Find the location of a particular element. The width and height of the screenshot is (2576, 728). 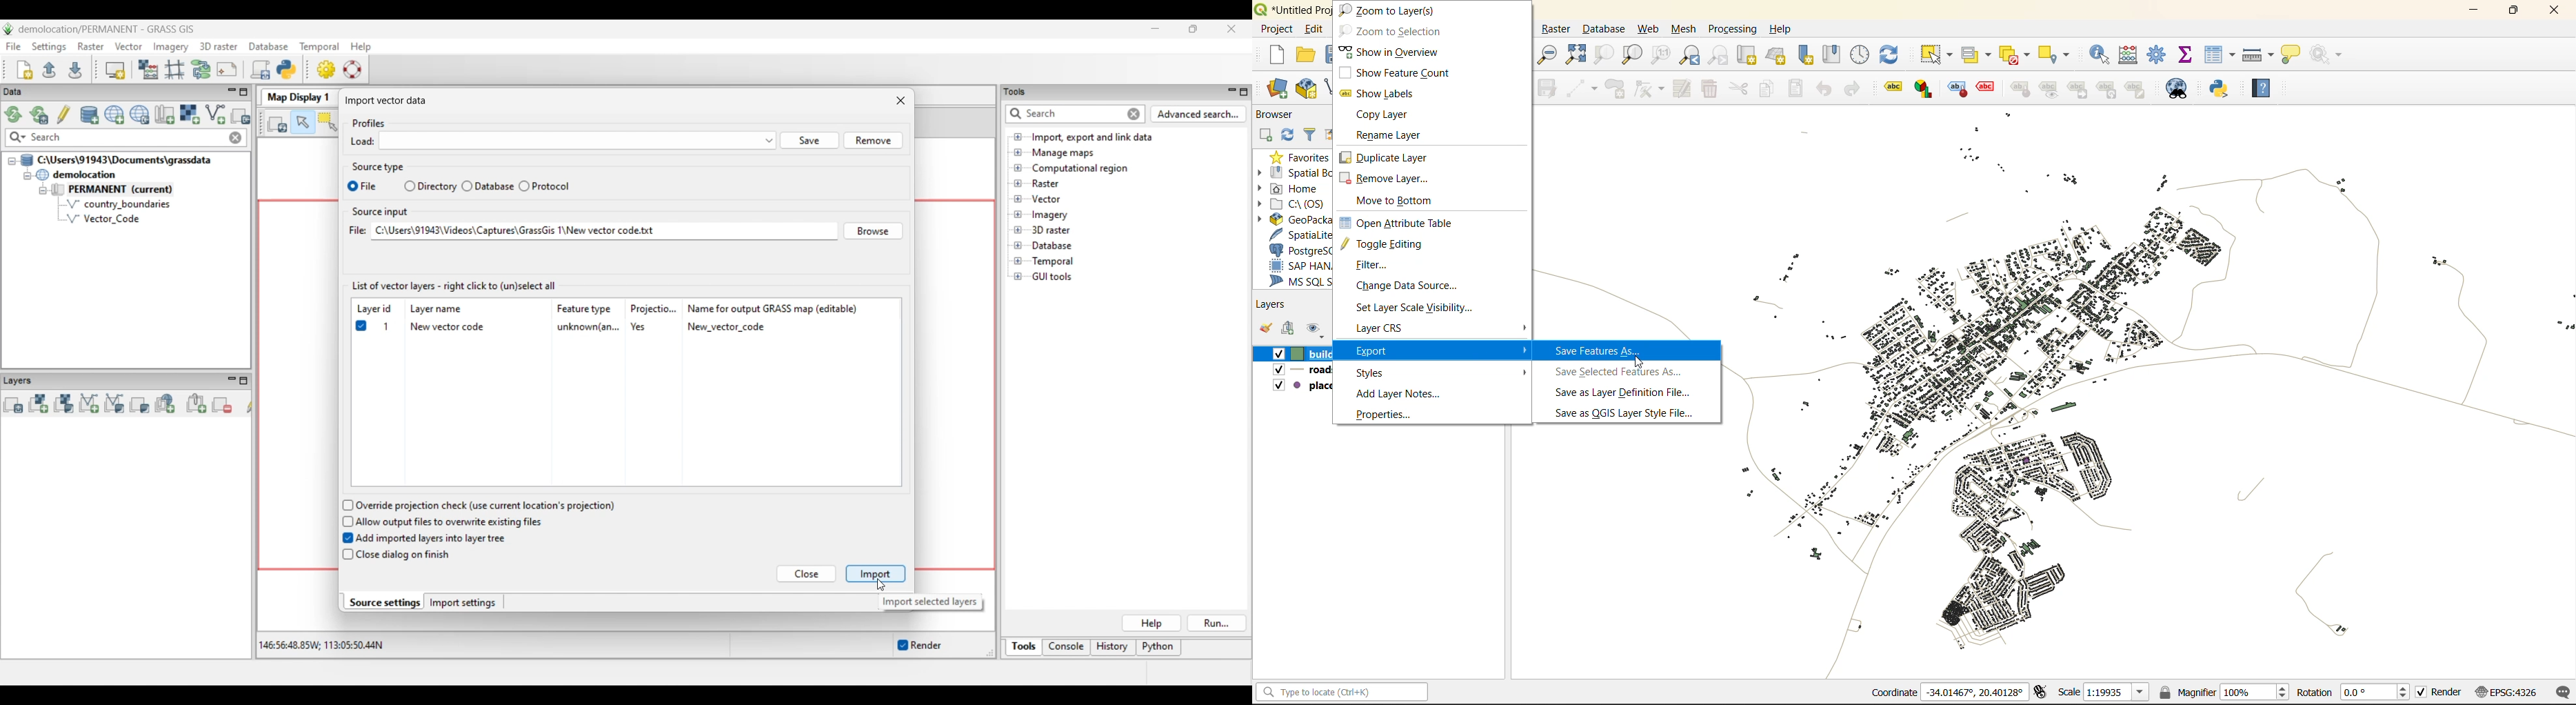

control panel is located at coordinates (1861, 54).